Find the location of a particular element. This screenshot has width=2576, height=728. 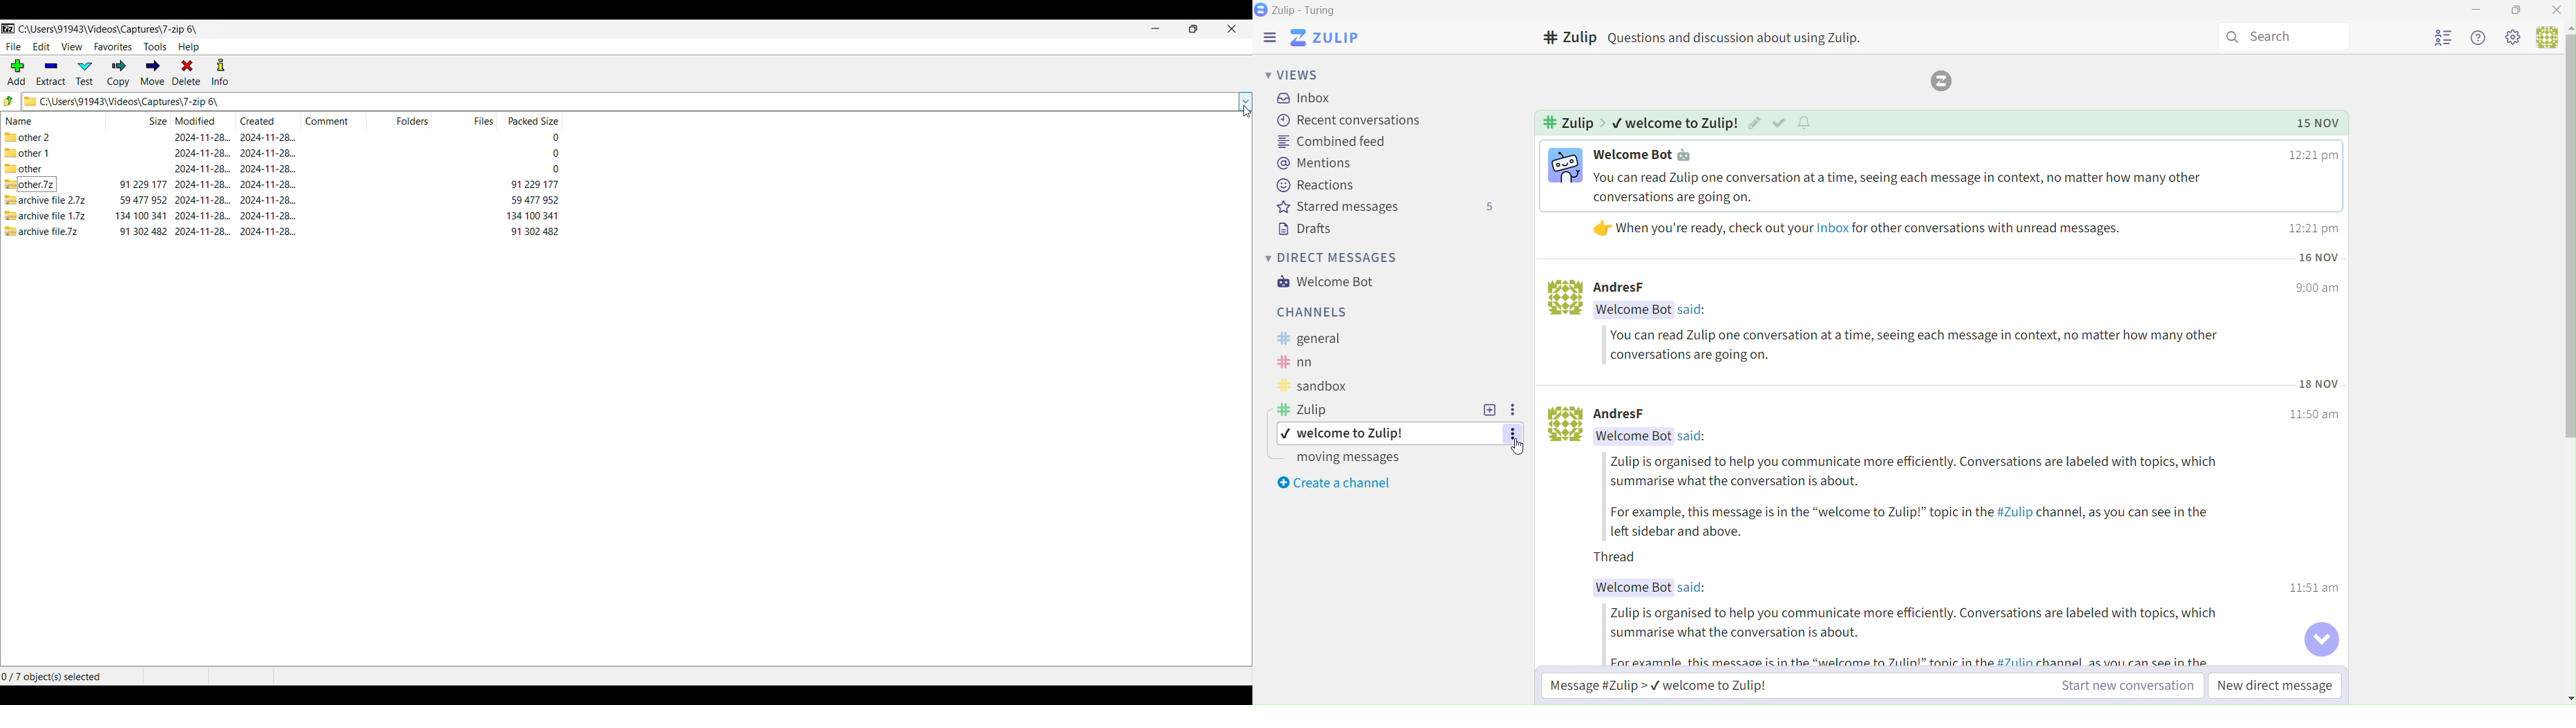

Logo and address of current folder is located at coordinates (629, 101).